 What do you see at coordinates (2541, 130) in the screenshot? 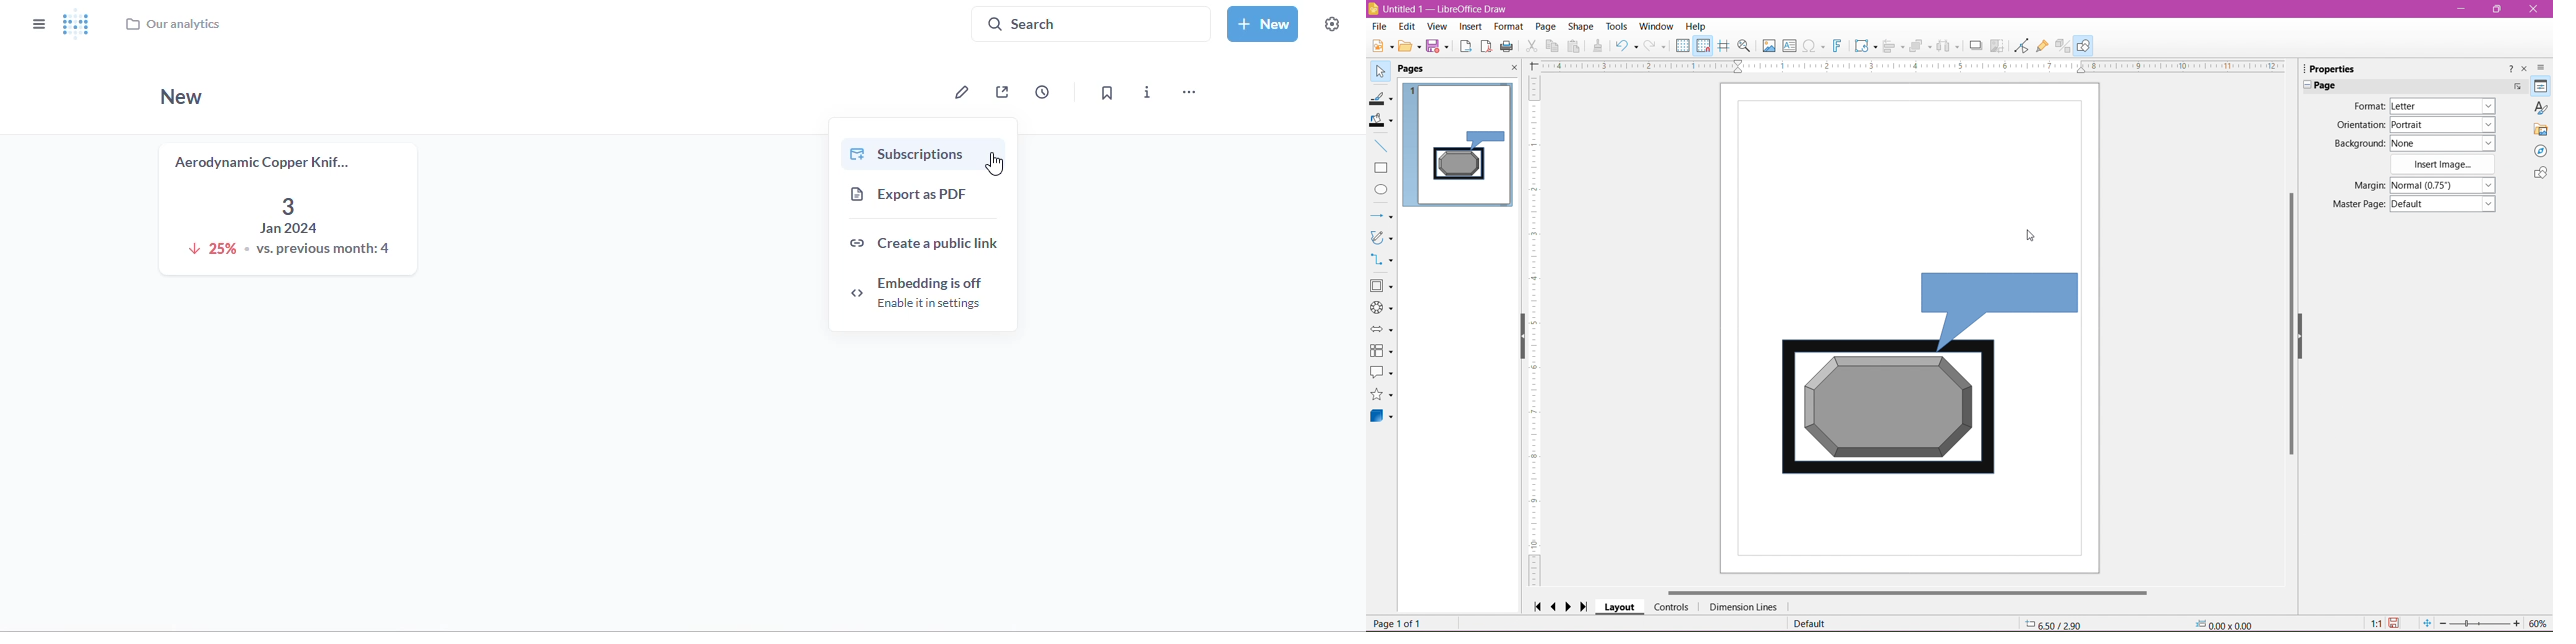
I see `Gallery` at bounding box center [2541, 130].